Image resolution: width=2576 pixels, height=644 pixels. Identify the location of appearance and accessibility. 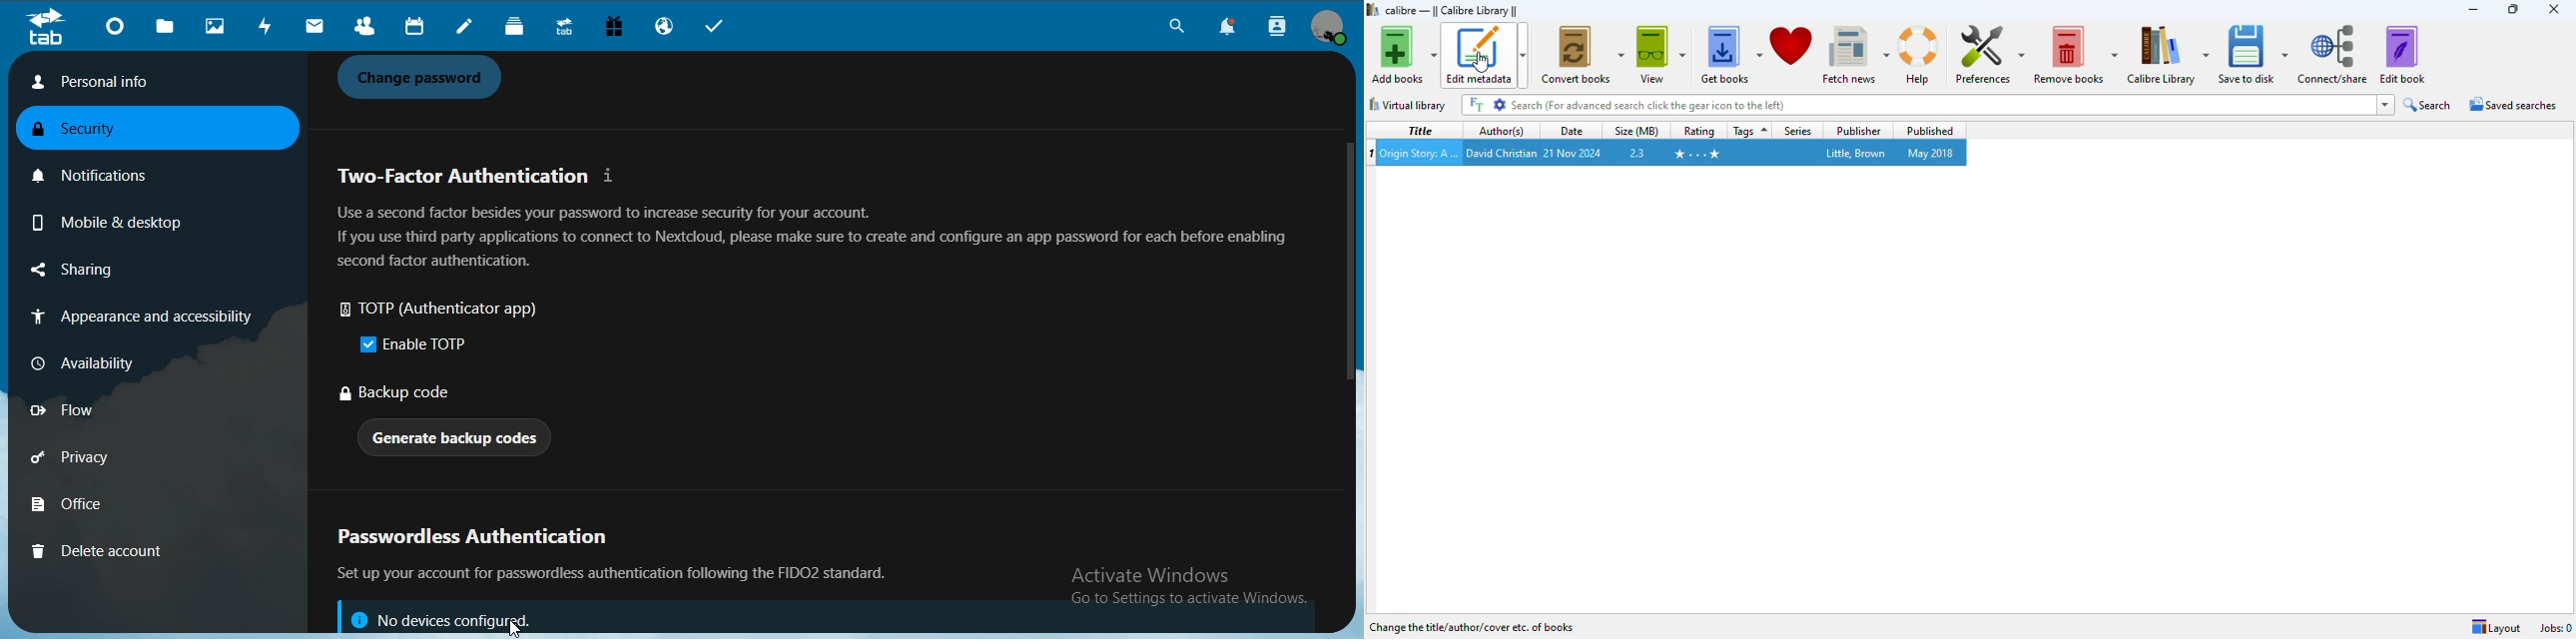
(138, 319).